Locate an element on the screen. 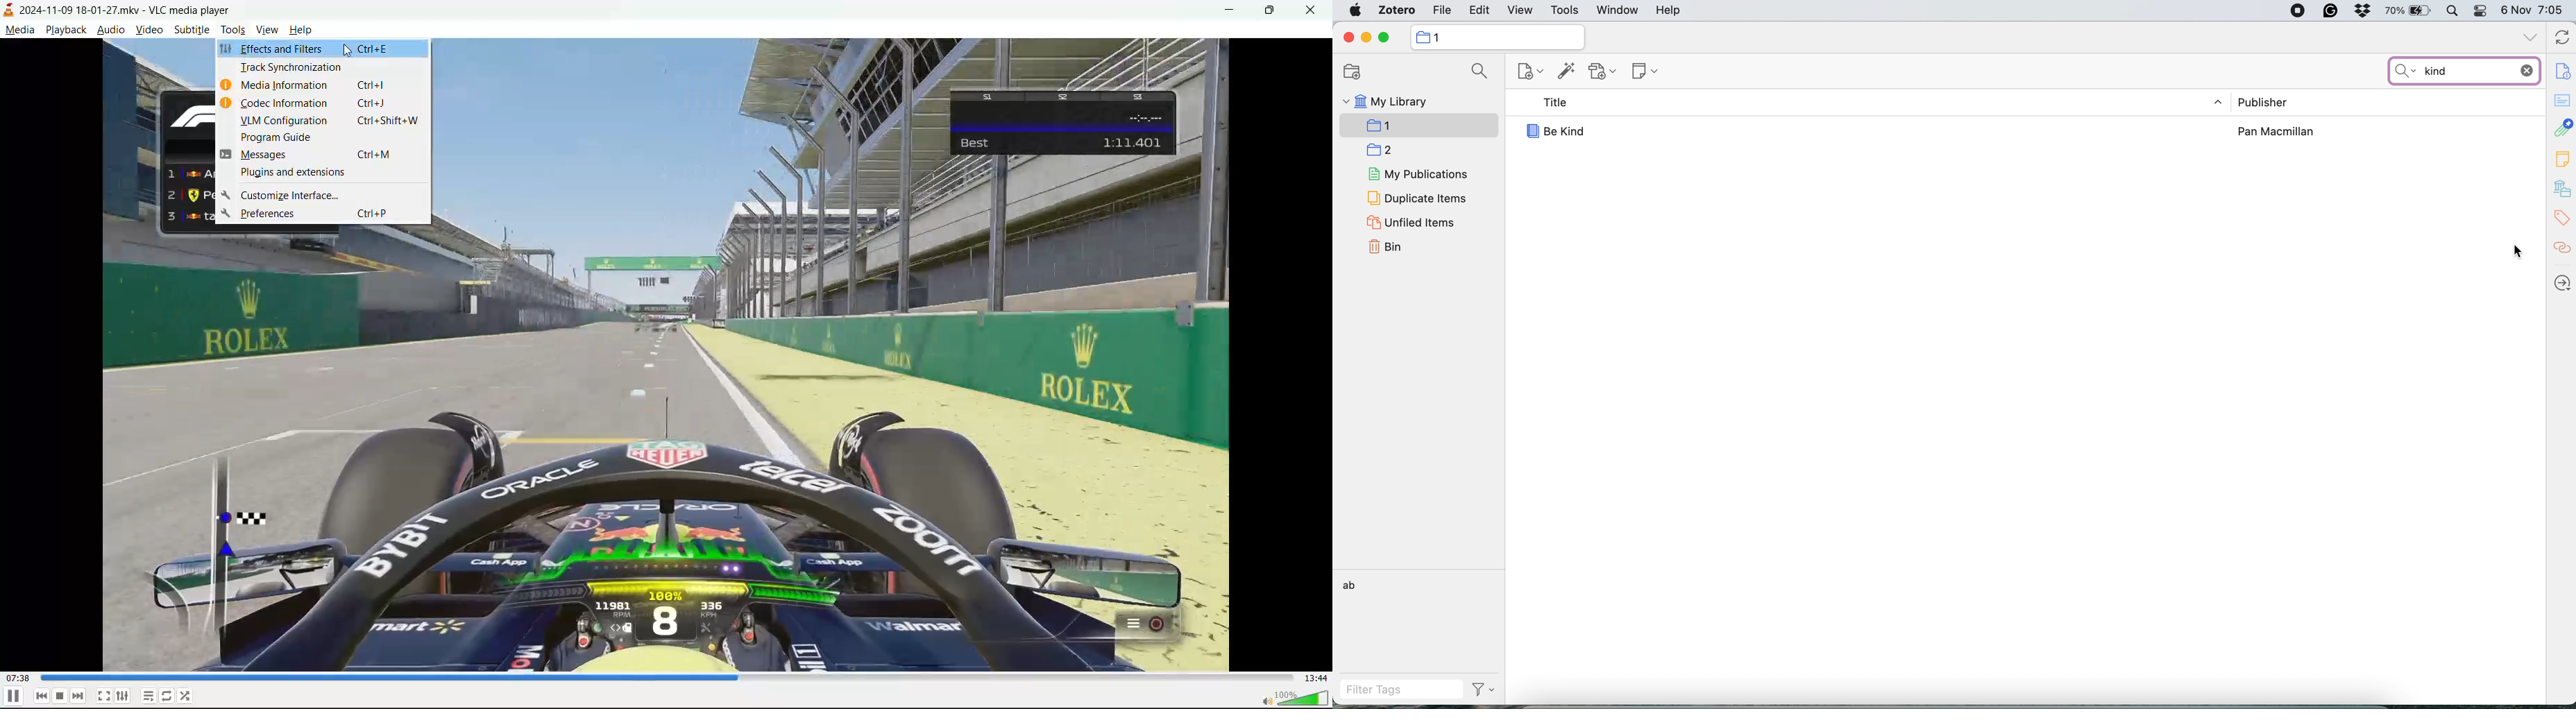 This screenshot has height=728, width=2576. minimize is located at coordinates (1228, 12).